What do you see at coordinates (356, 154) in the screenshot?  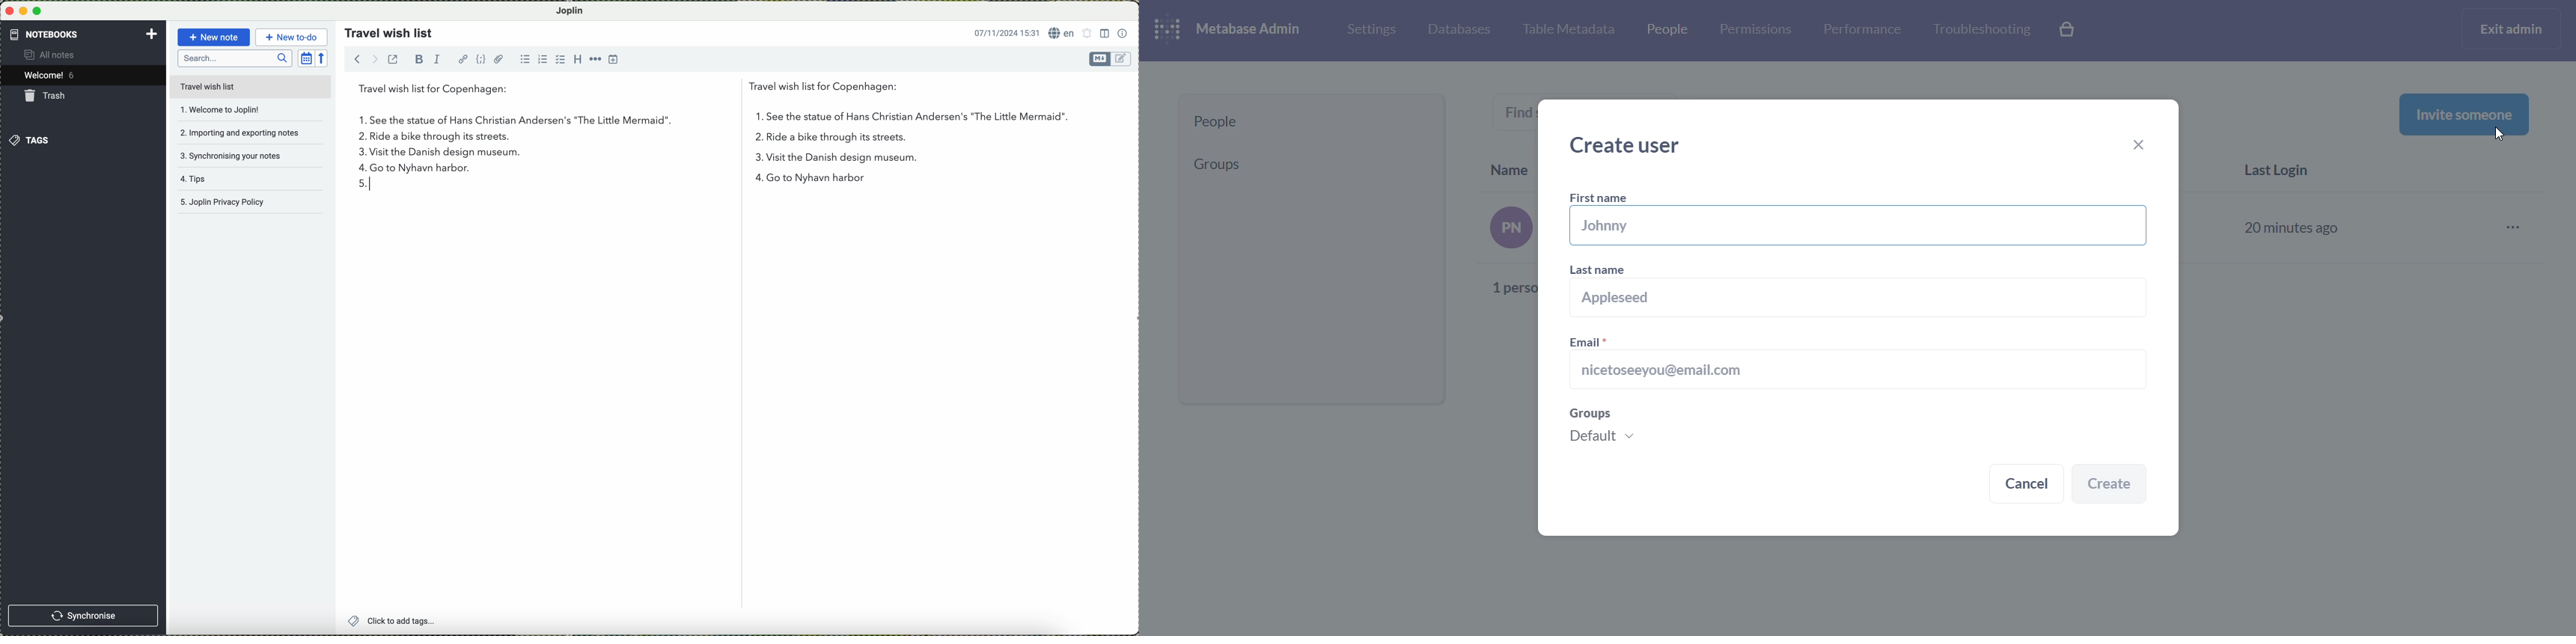 I see `3 on the list` at bounding box center [356, 154].